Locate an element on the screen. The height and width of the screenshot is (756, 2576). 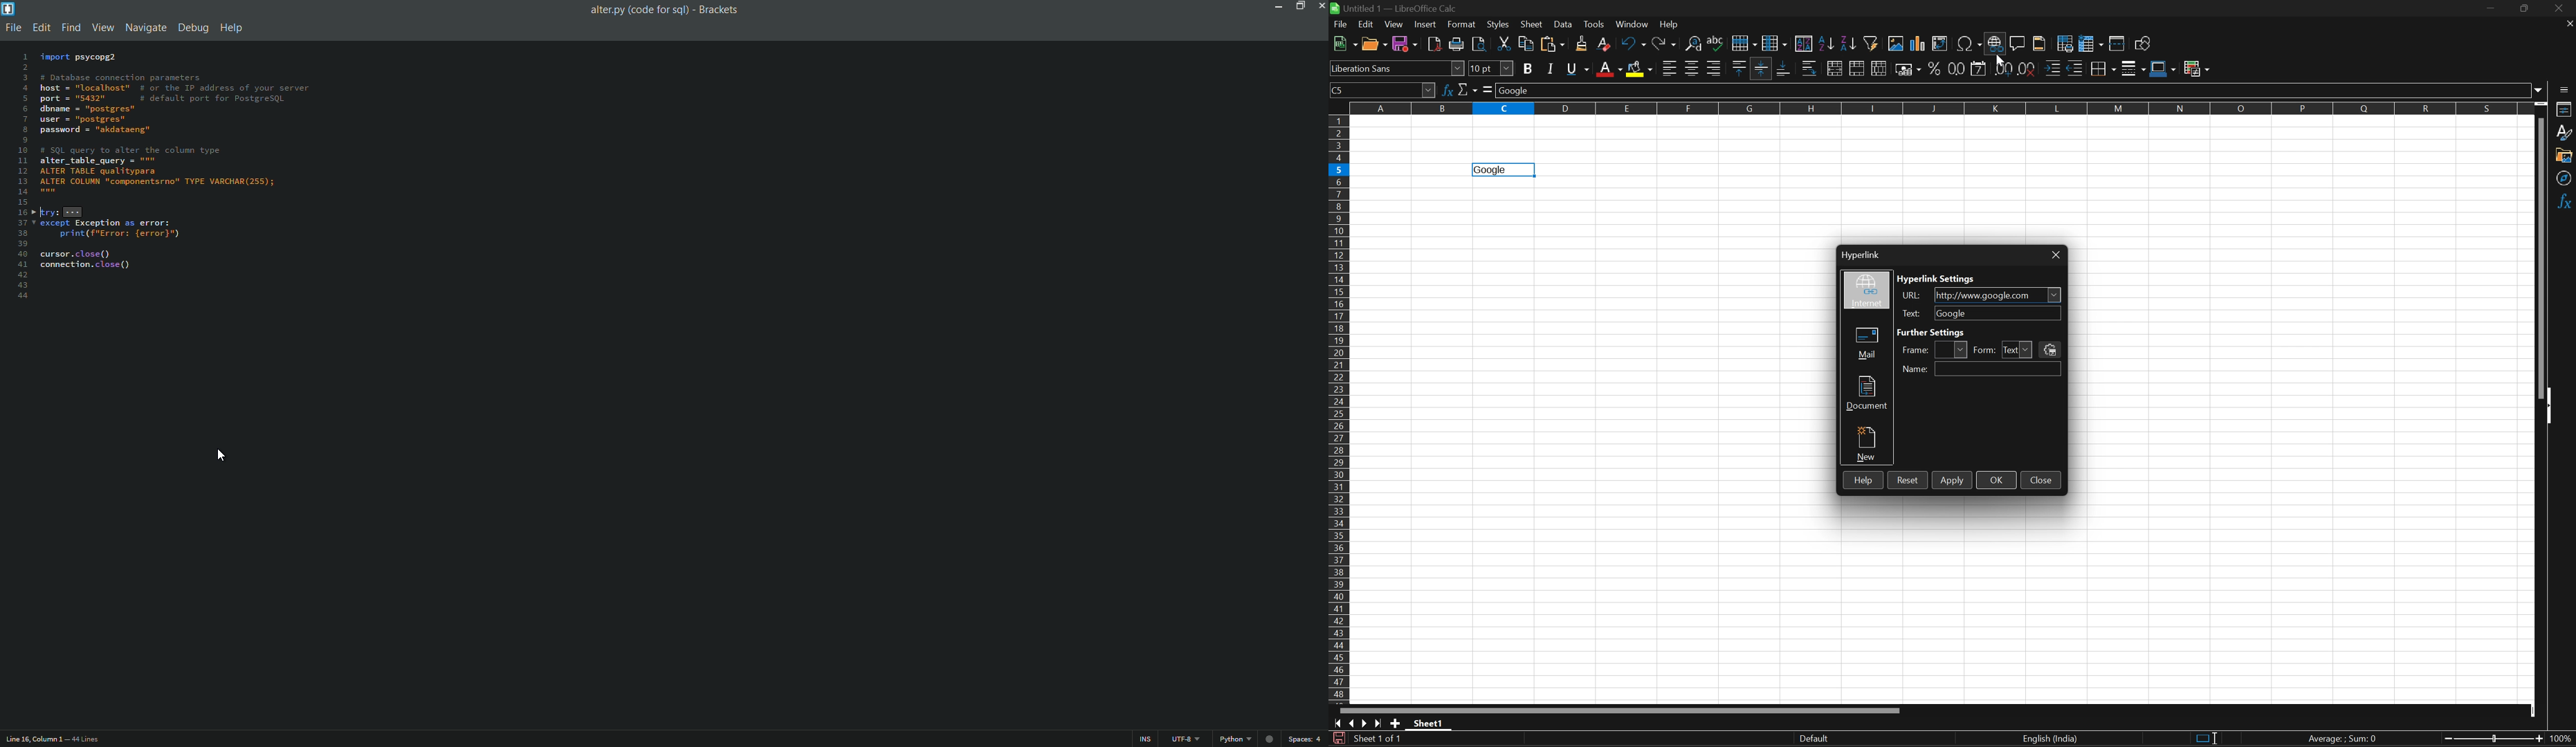
Scroll to last sheet is located at coordinates (1377, 726).